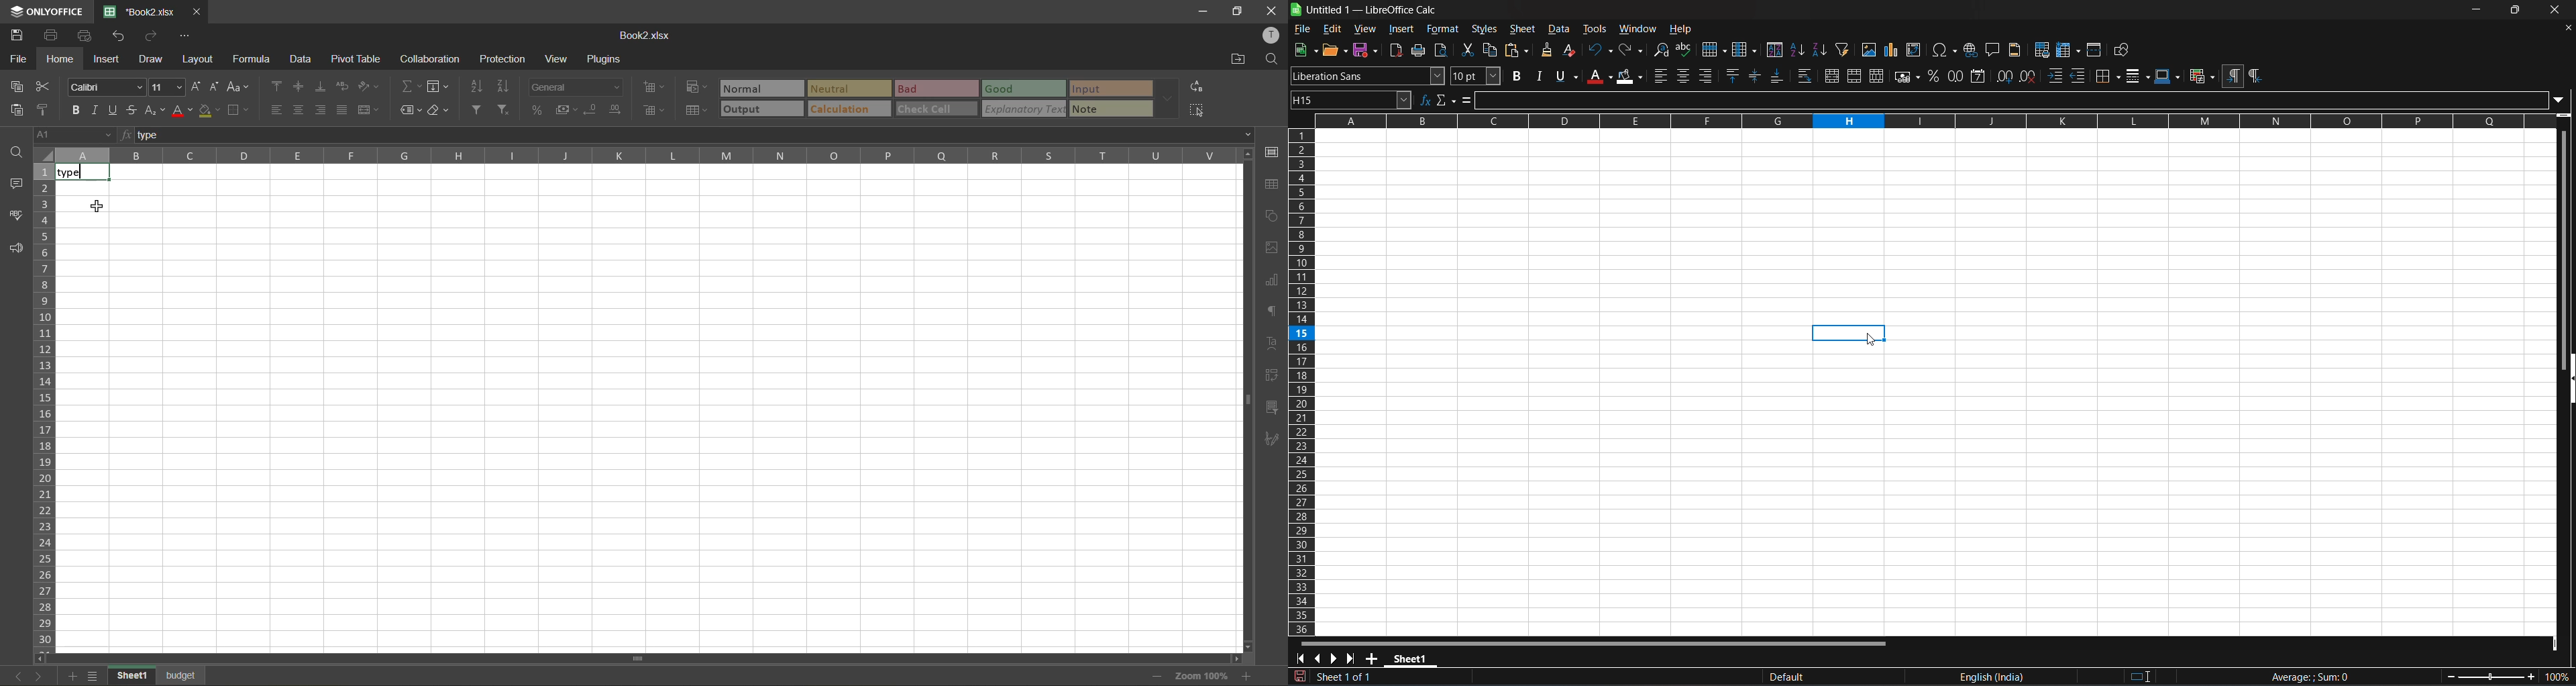 Image resolution: width=2576 pixels, height=700 pixels. Describe the element at coordinates (655, 89) in the screenshot. I see `insert cells ` at that location.